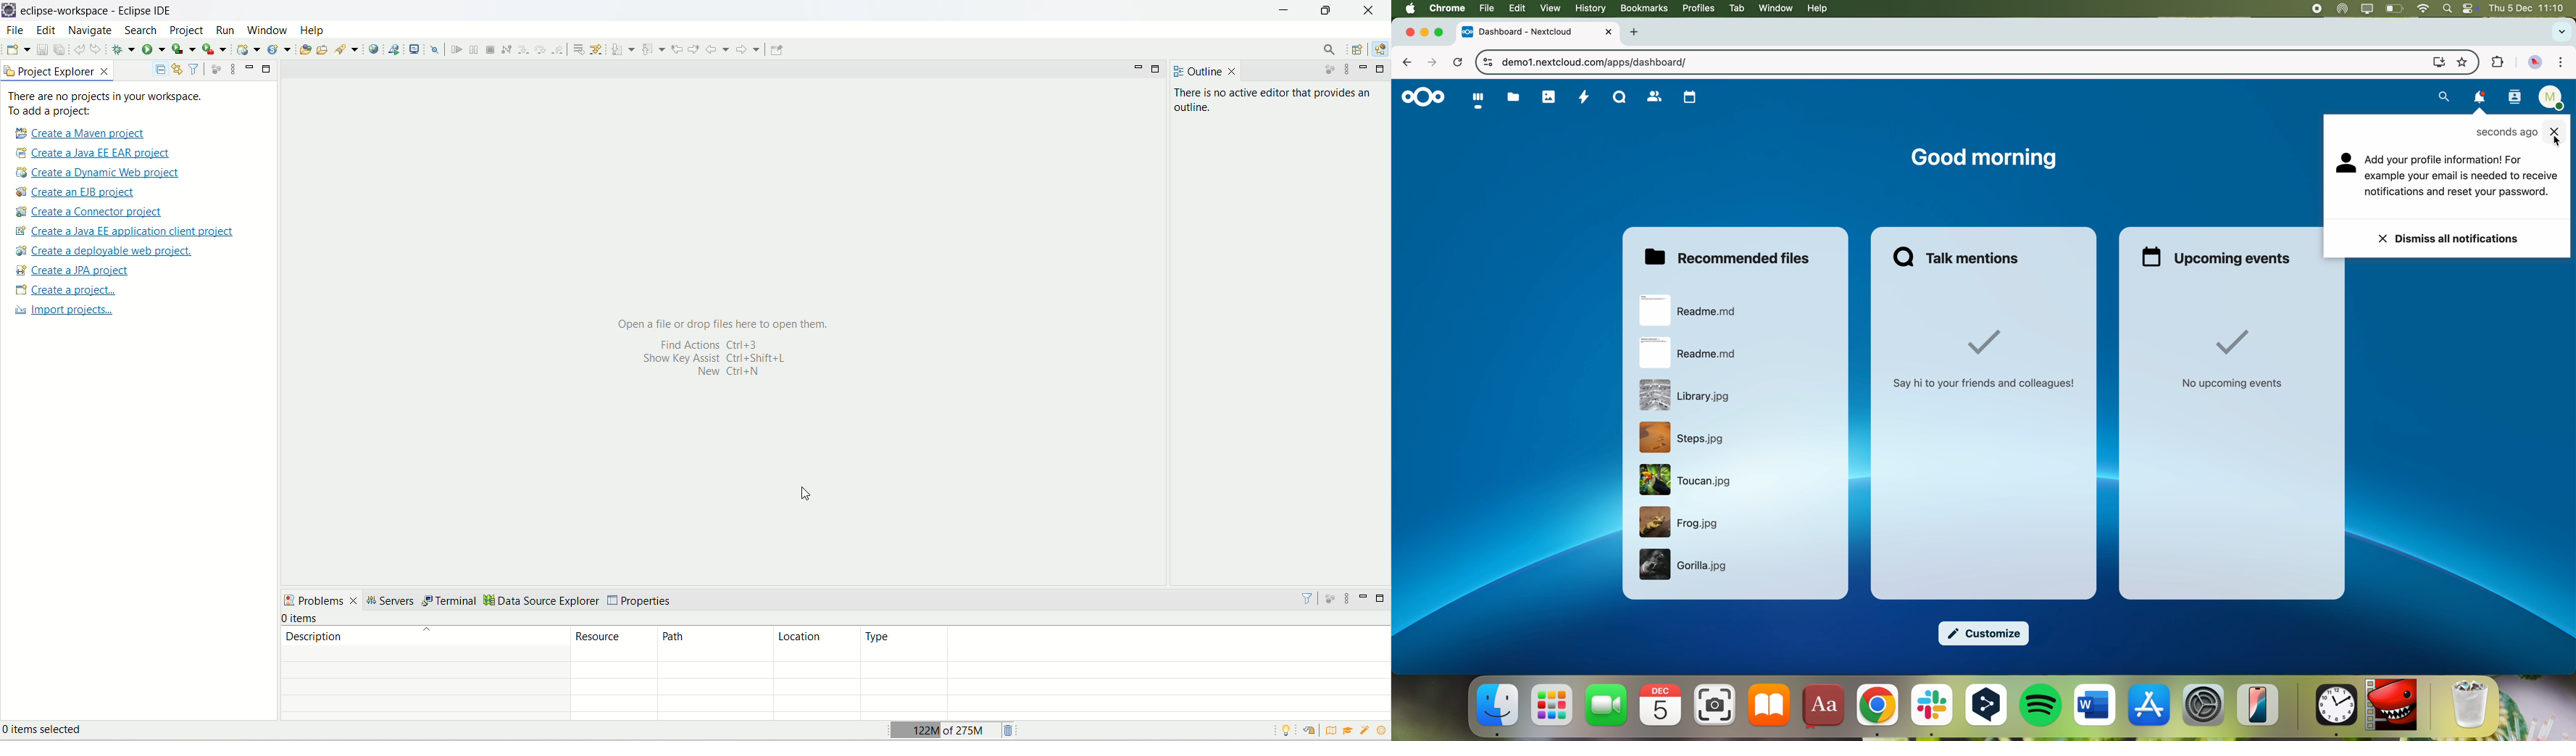 The height and width of the screenshot is (756, 2576). I want to click on file, so click(1691, 354).